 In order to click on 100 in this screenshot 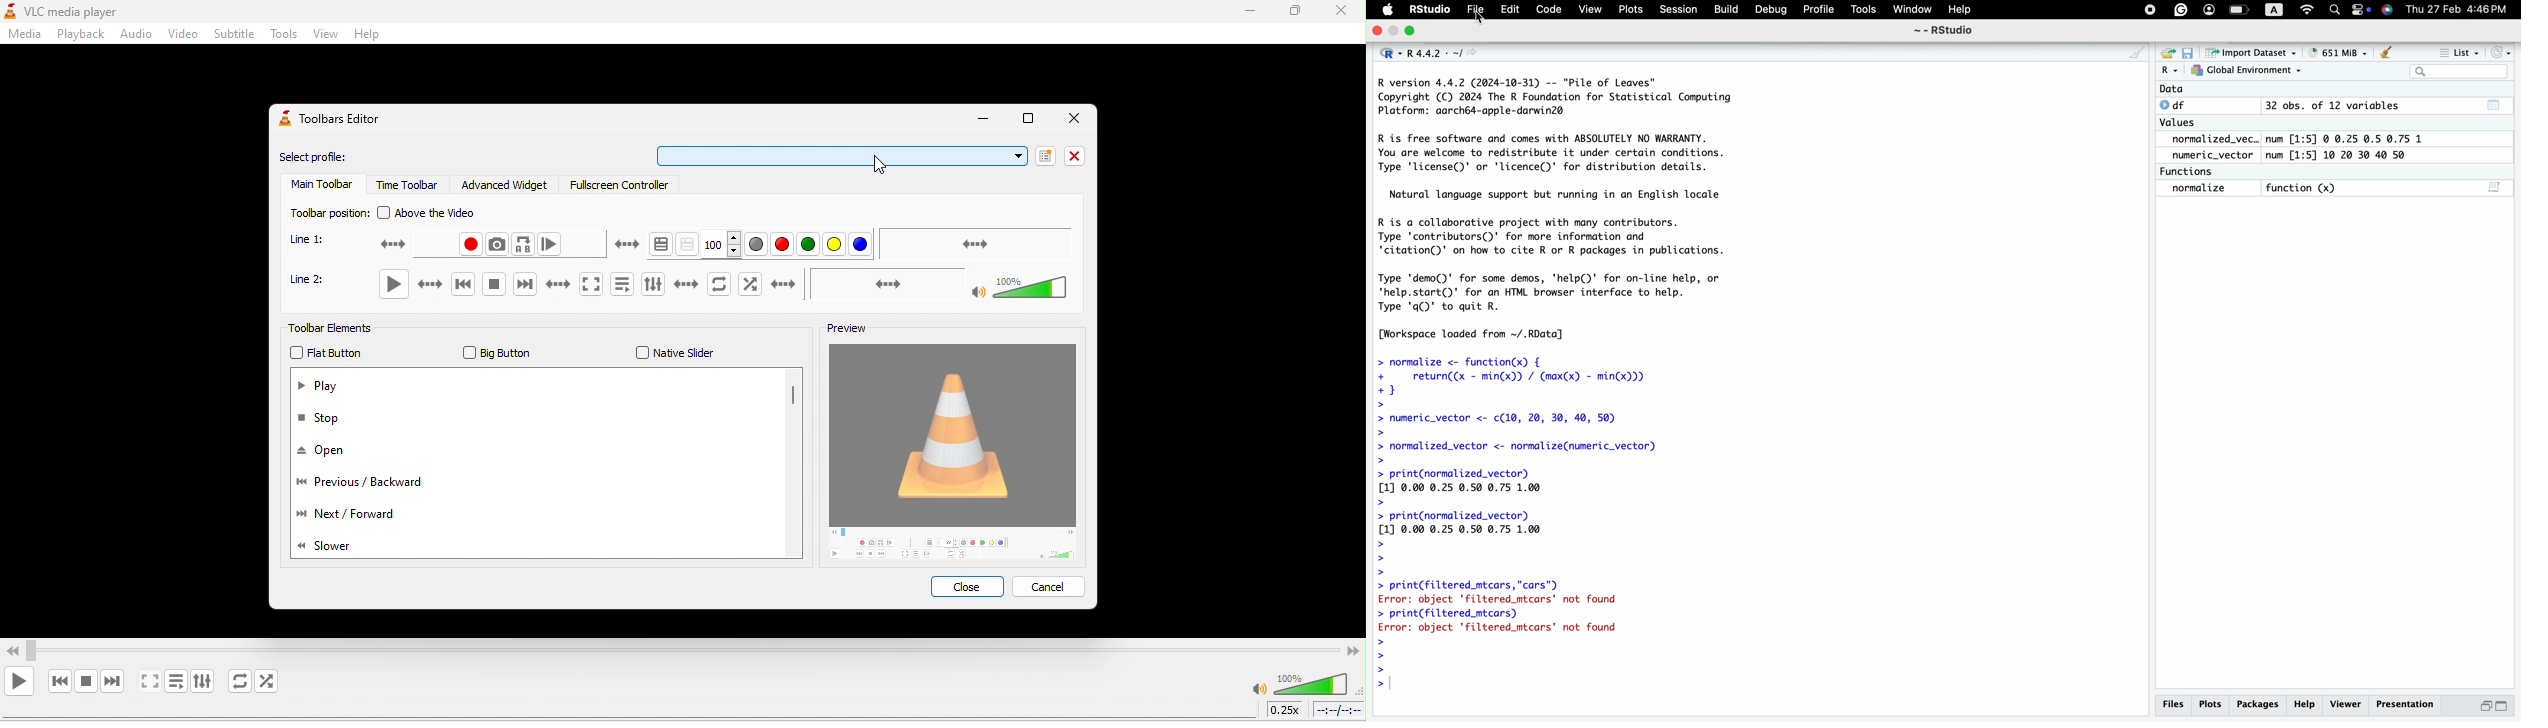, I will do `click(723, 244)`.